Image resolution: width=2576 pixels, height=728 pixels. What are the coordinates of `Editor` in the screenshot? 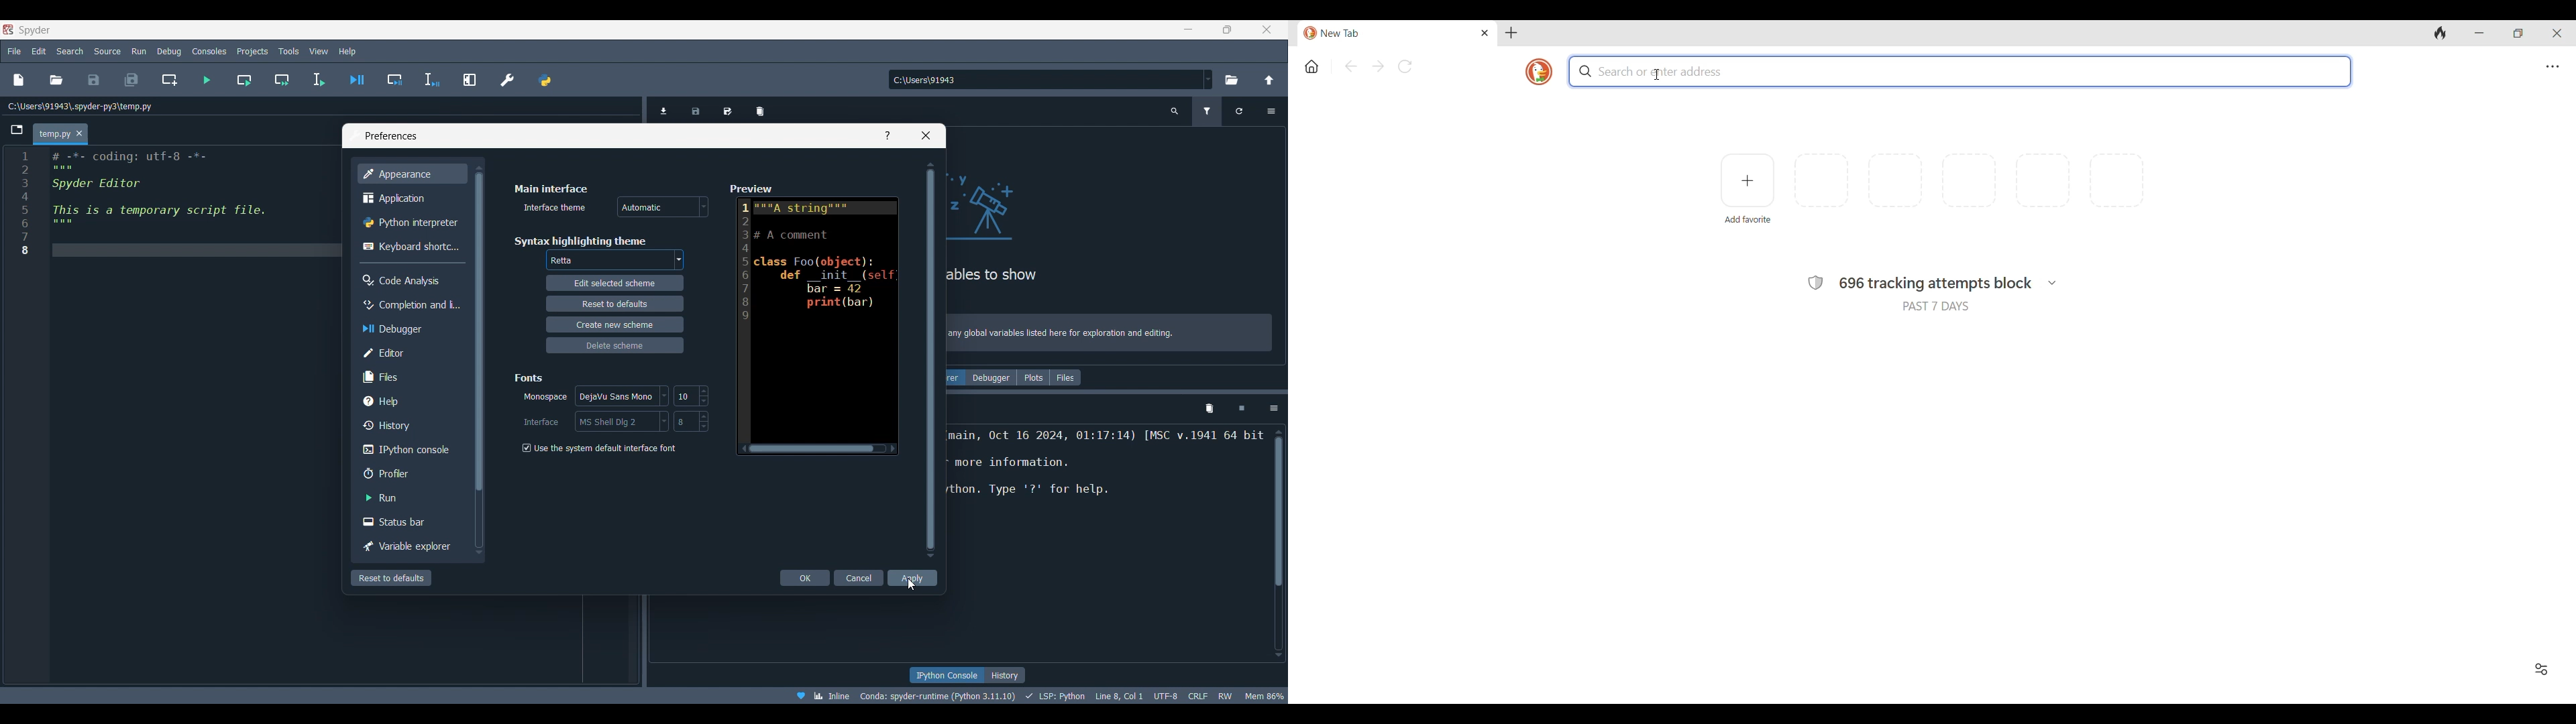 It's located at (409, 353).